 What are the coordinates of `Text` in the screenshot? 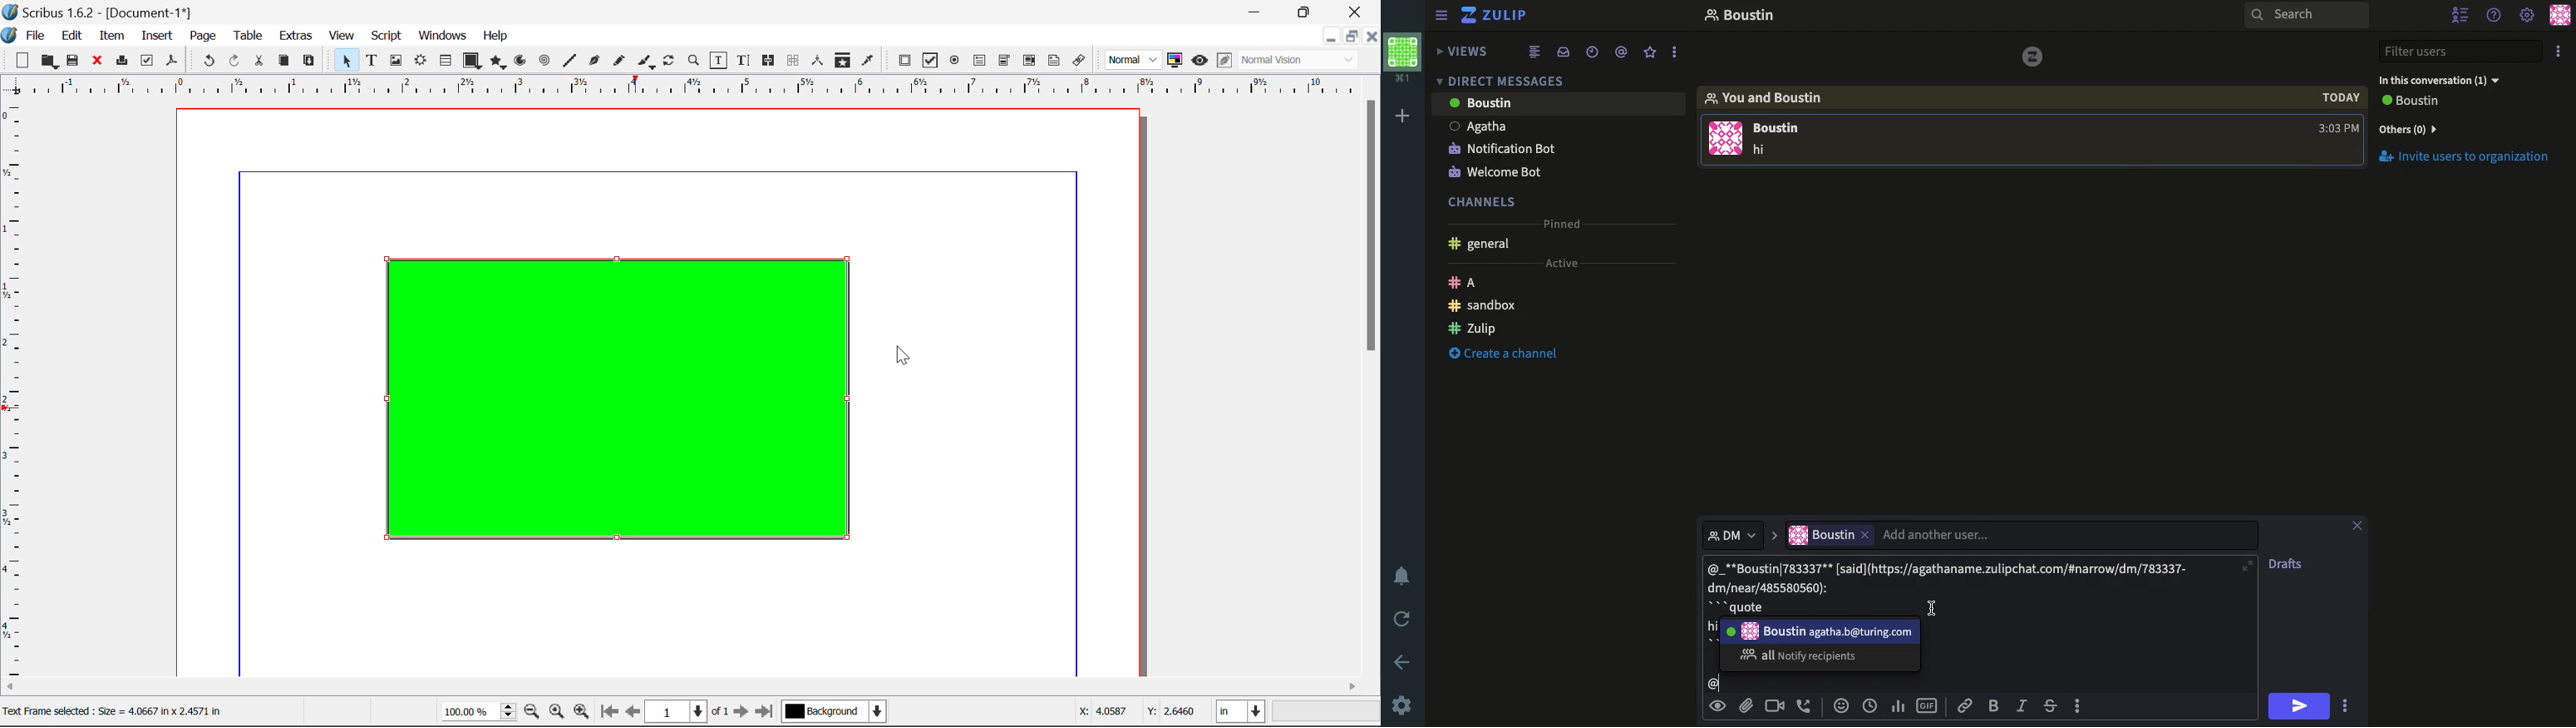 It's located at (1762, 151).